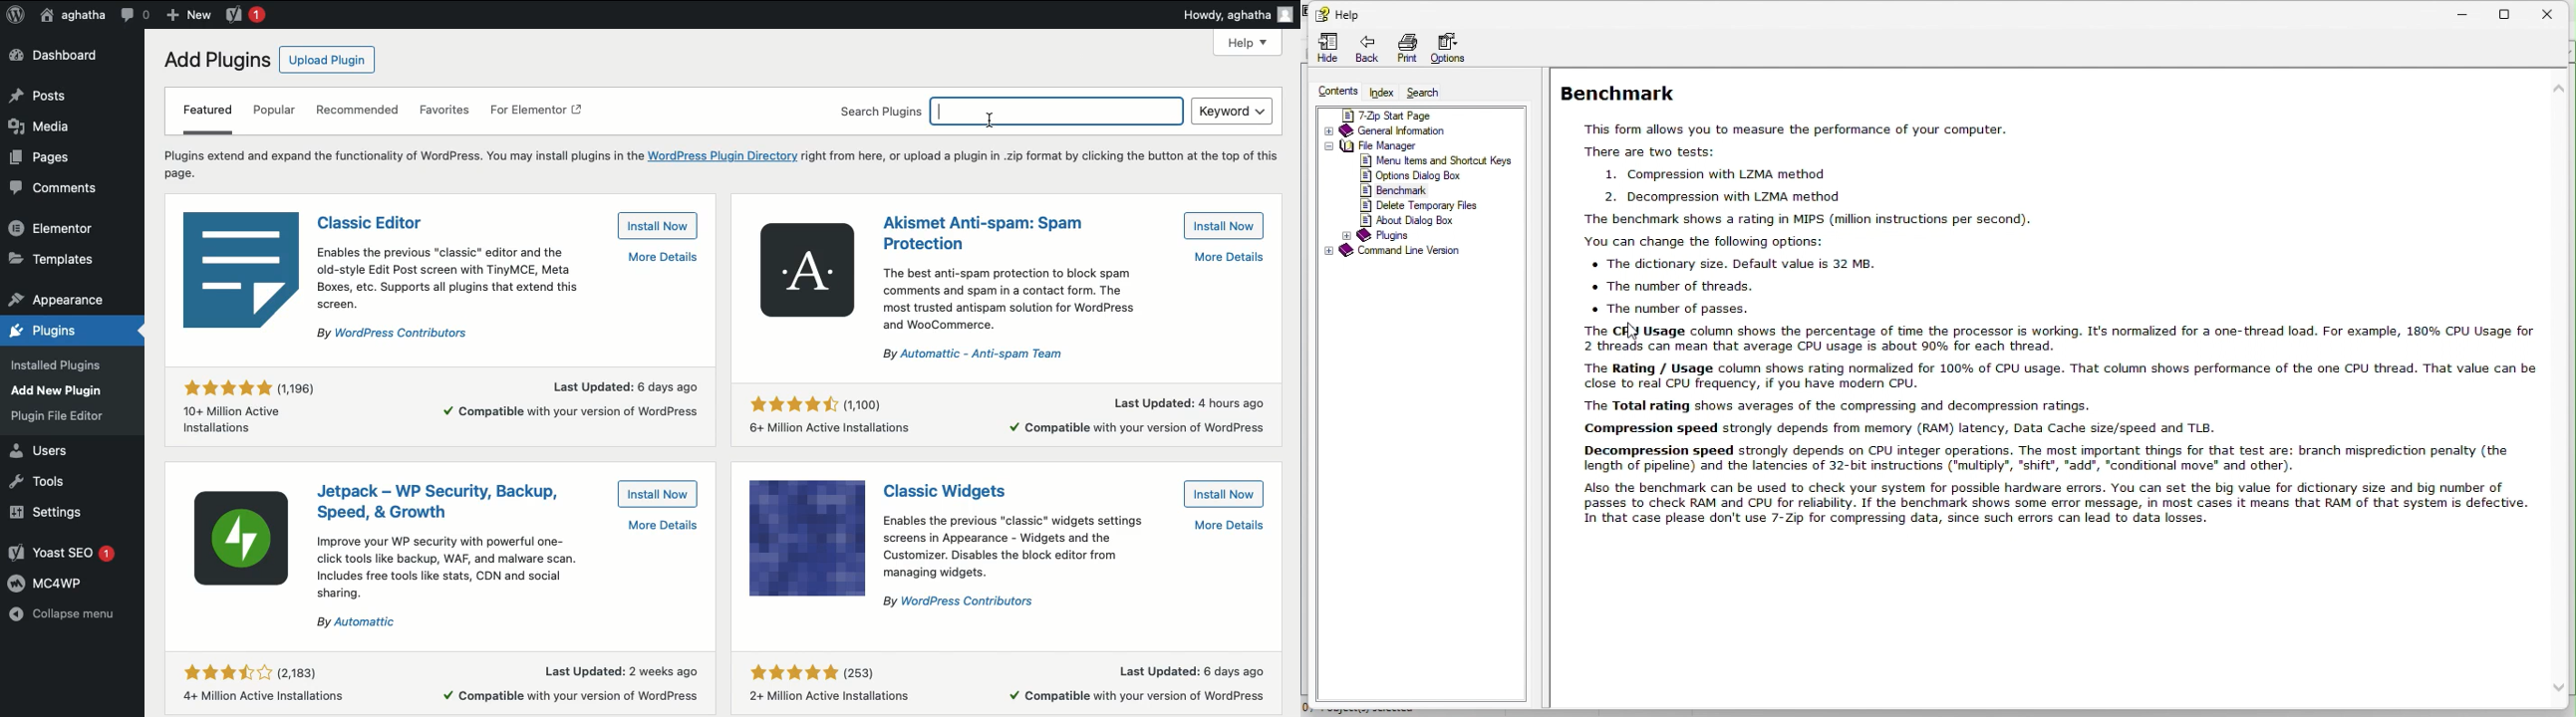 This screenshot has height=728, width=2576. What do you see at coordinates (1056, 111) in the screenshot?
I see `Typing` at bounding box center [1056, 111].